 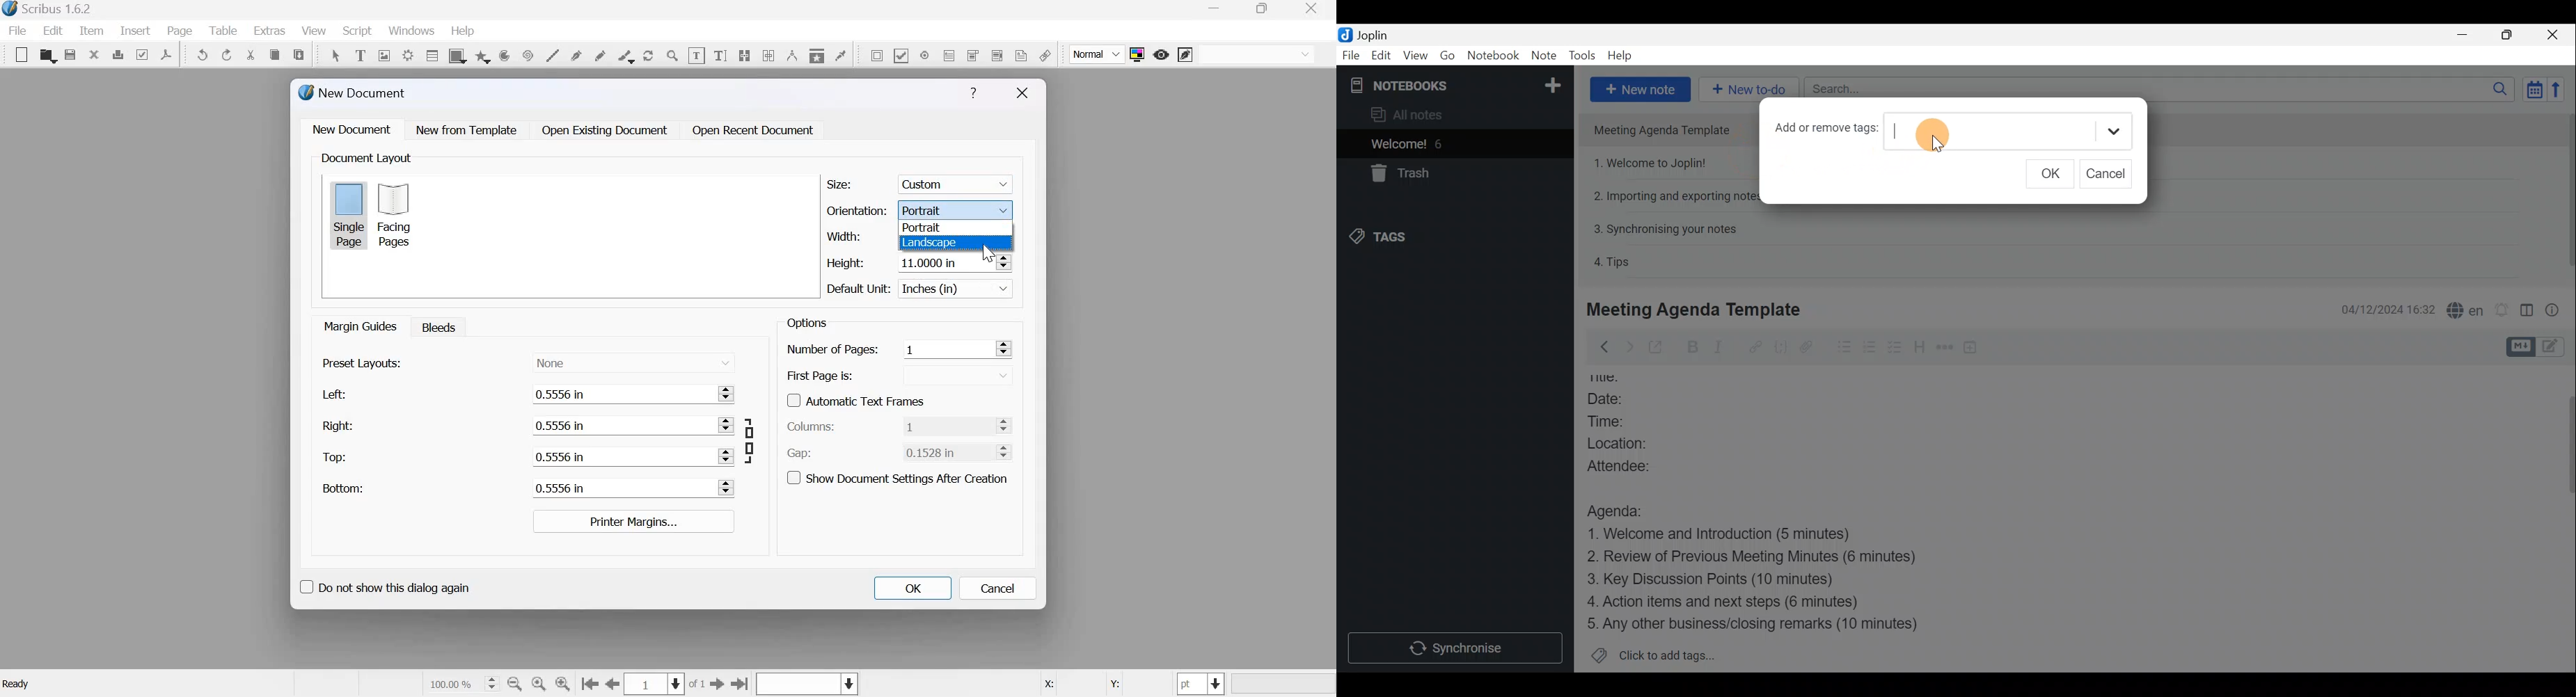 I want to click on New to-do, so click(x=1745, y=85).